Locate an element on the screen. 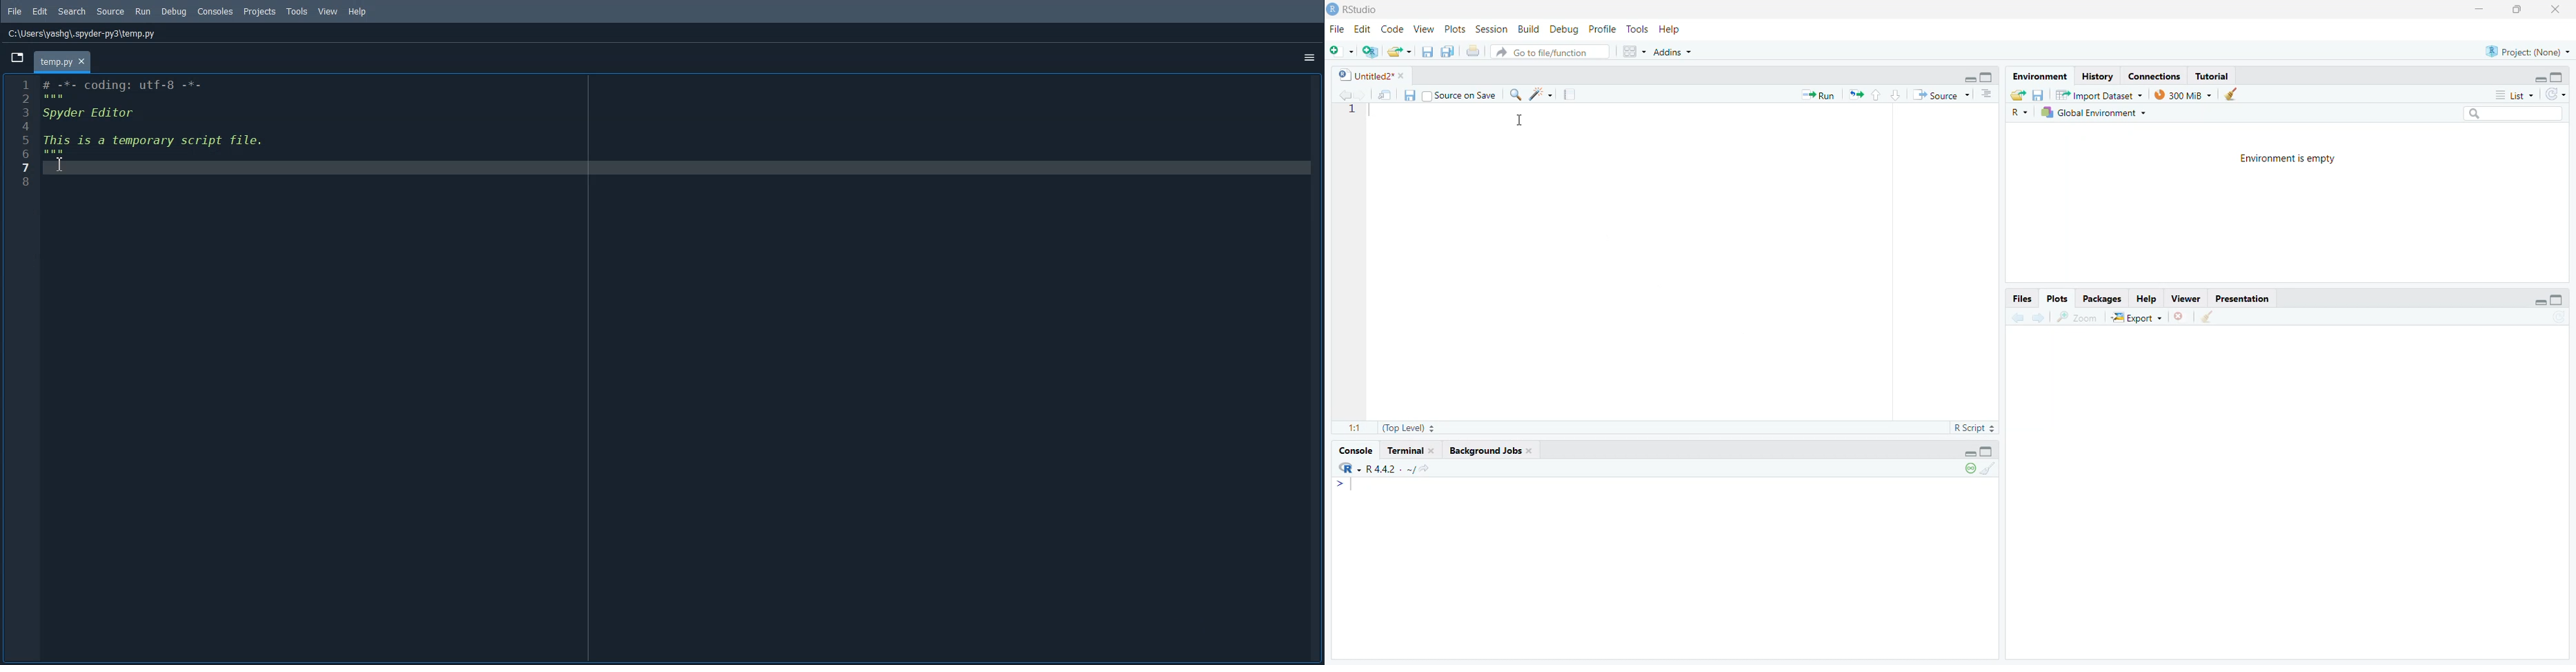 The height and width of the screenshot is (672, 2576). terminal is located at coordinates (1410, 452).